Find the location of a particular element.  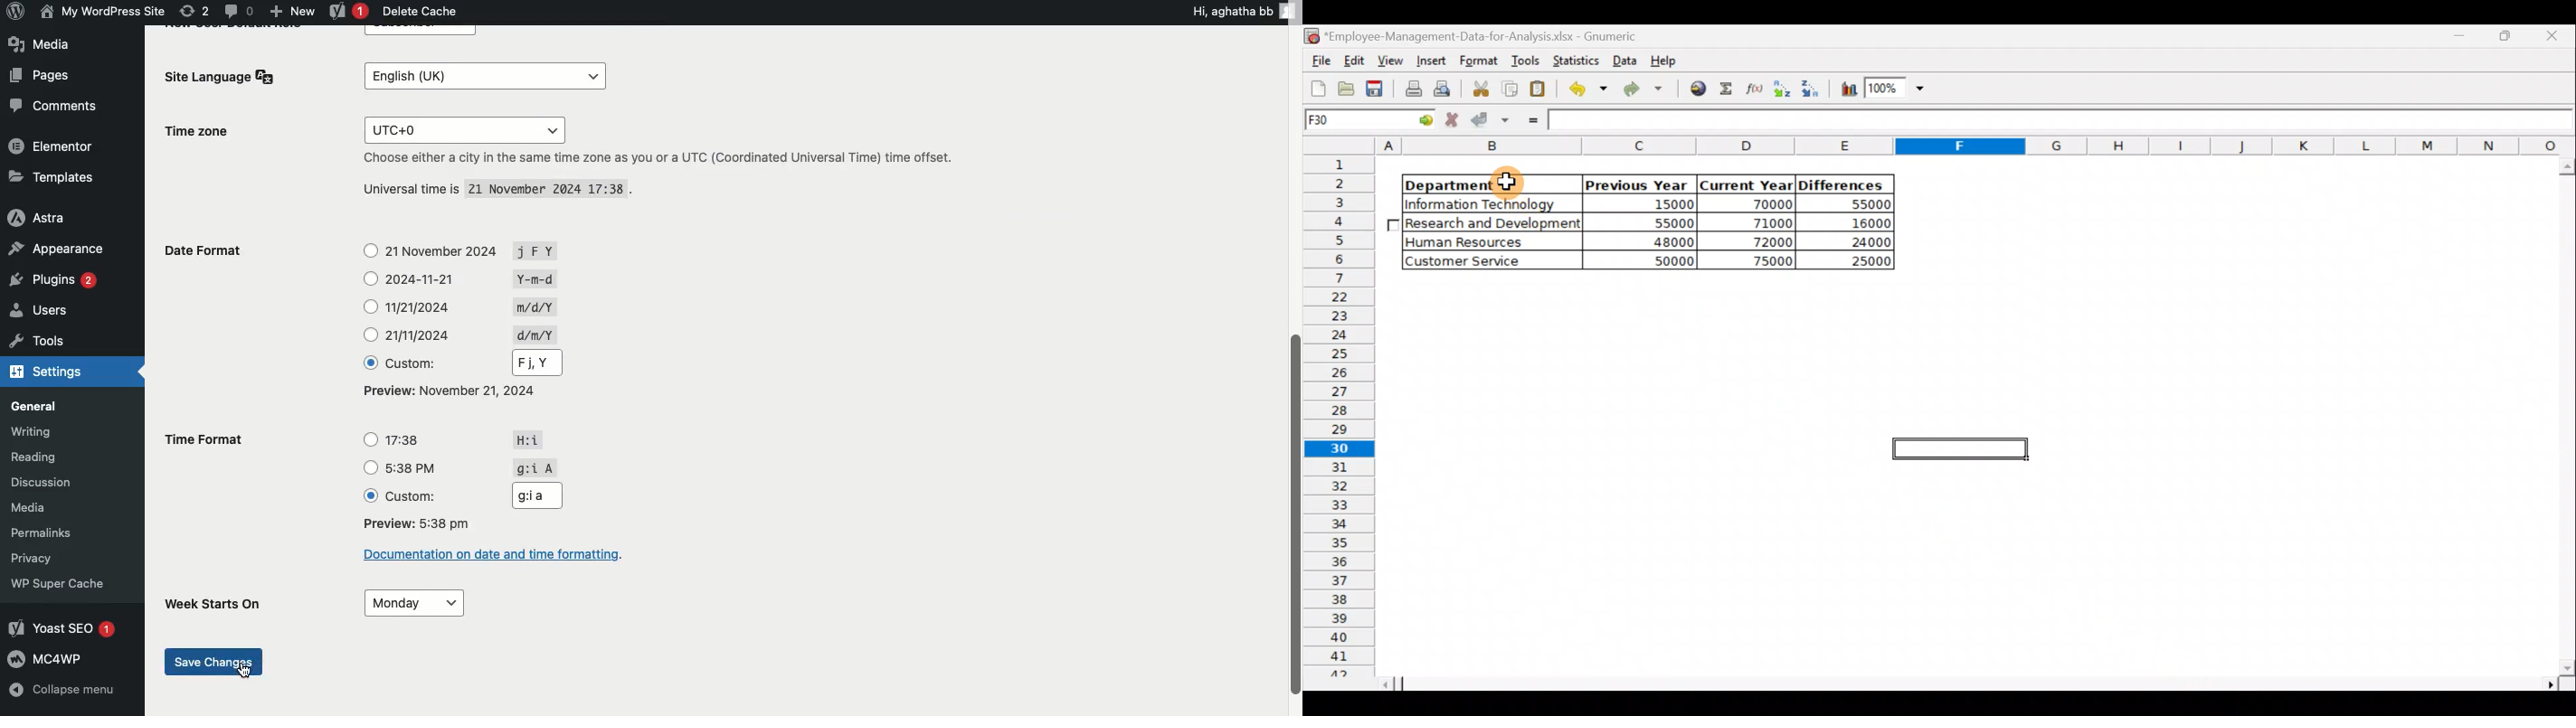

Delete cache is located at coordinates (421, 13).